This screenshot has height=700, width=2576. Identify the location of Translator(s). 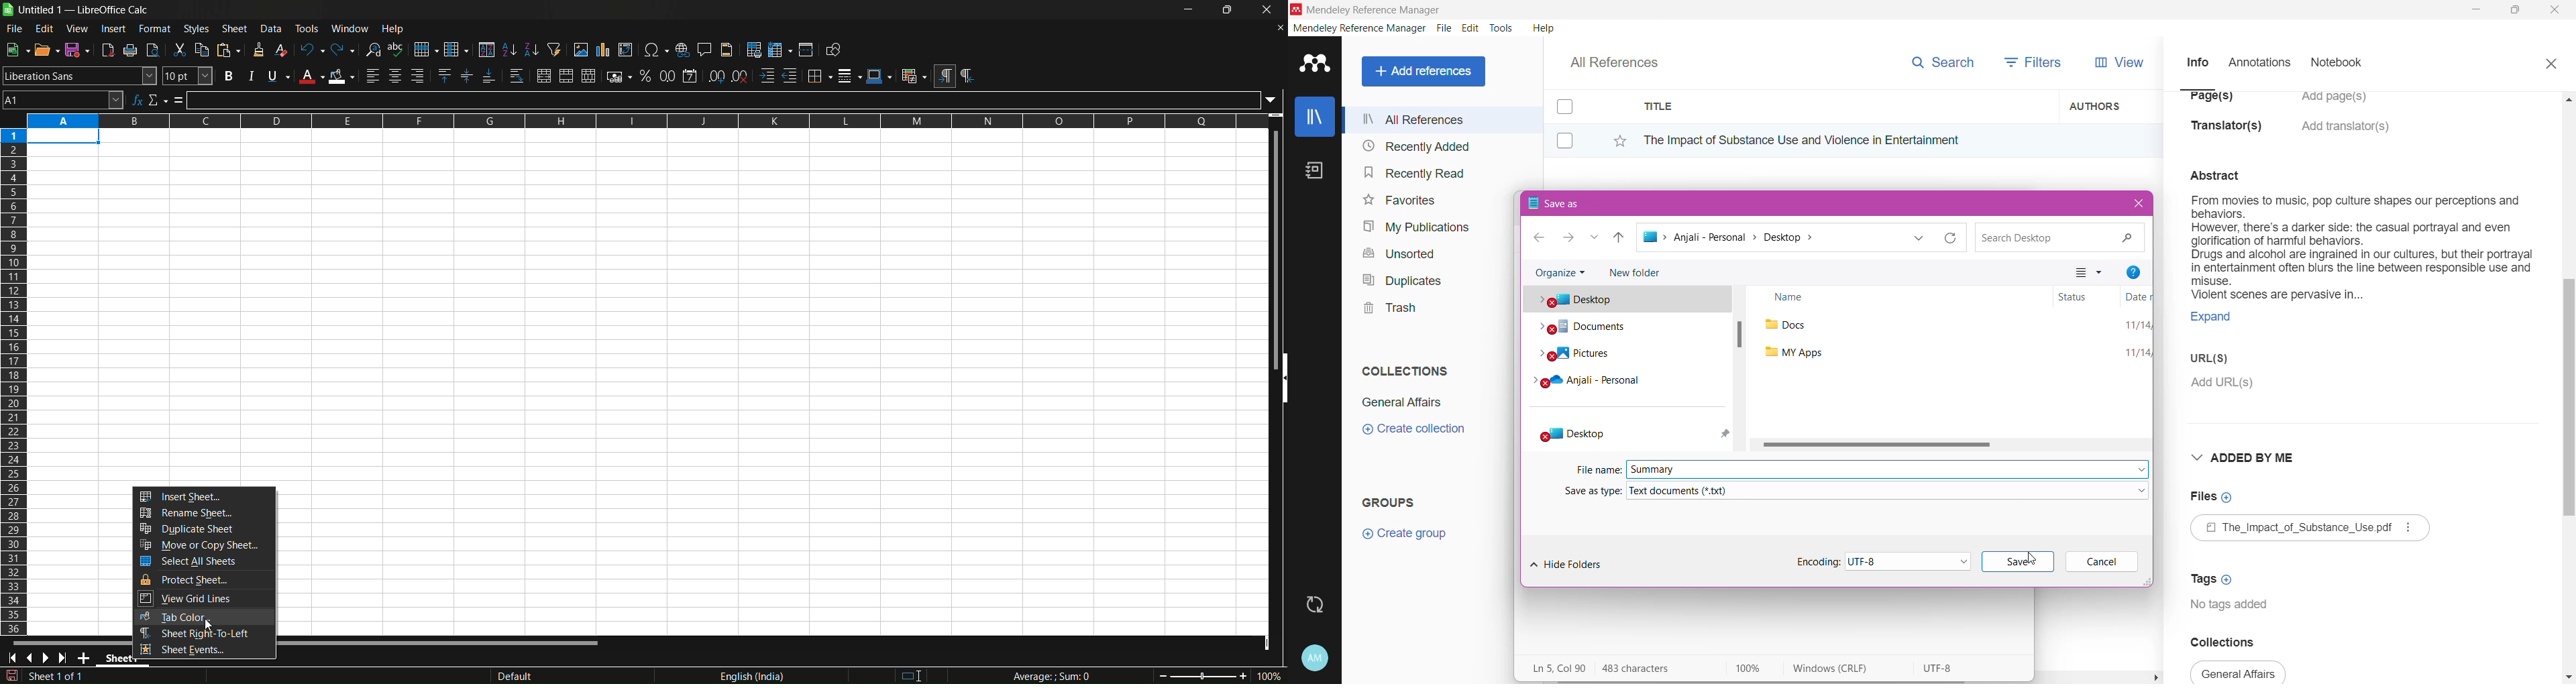
(2231, 132).